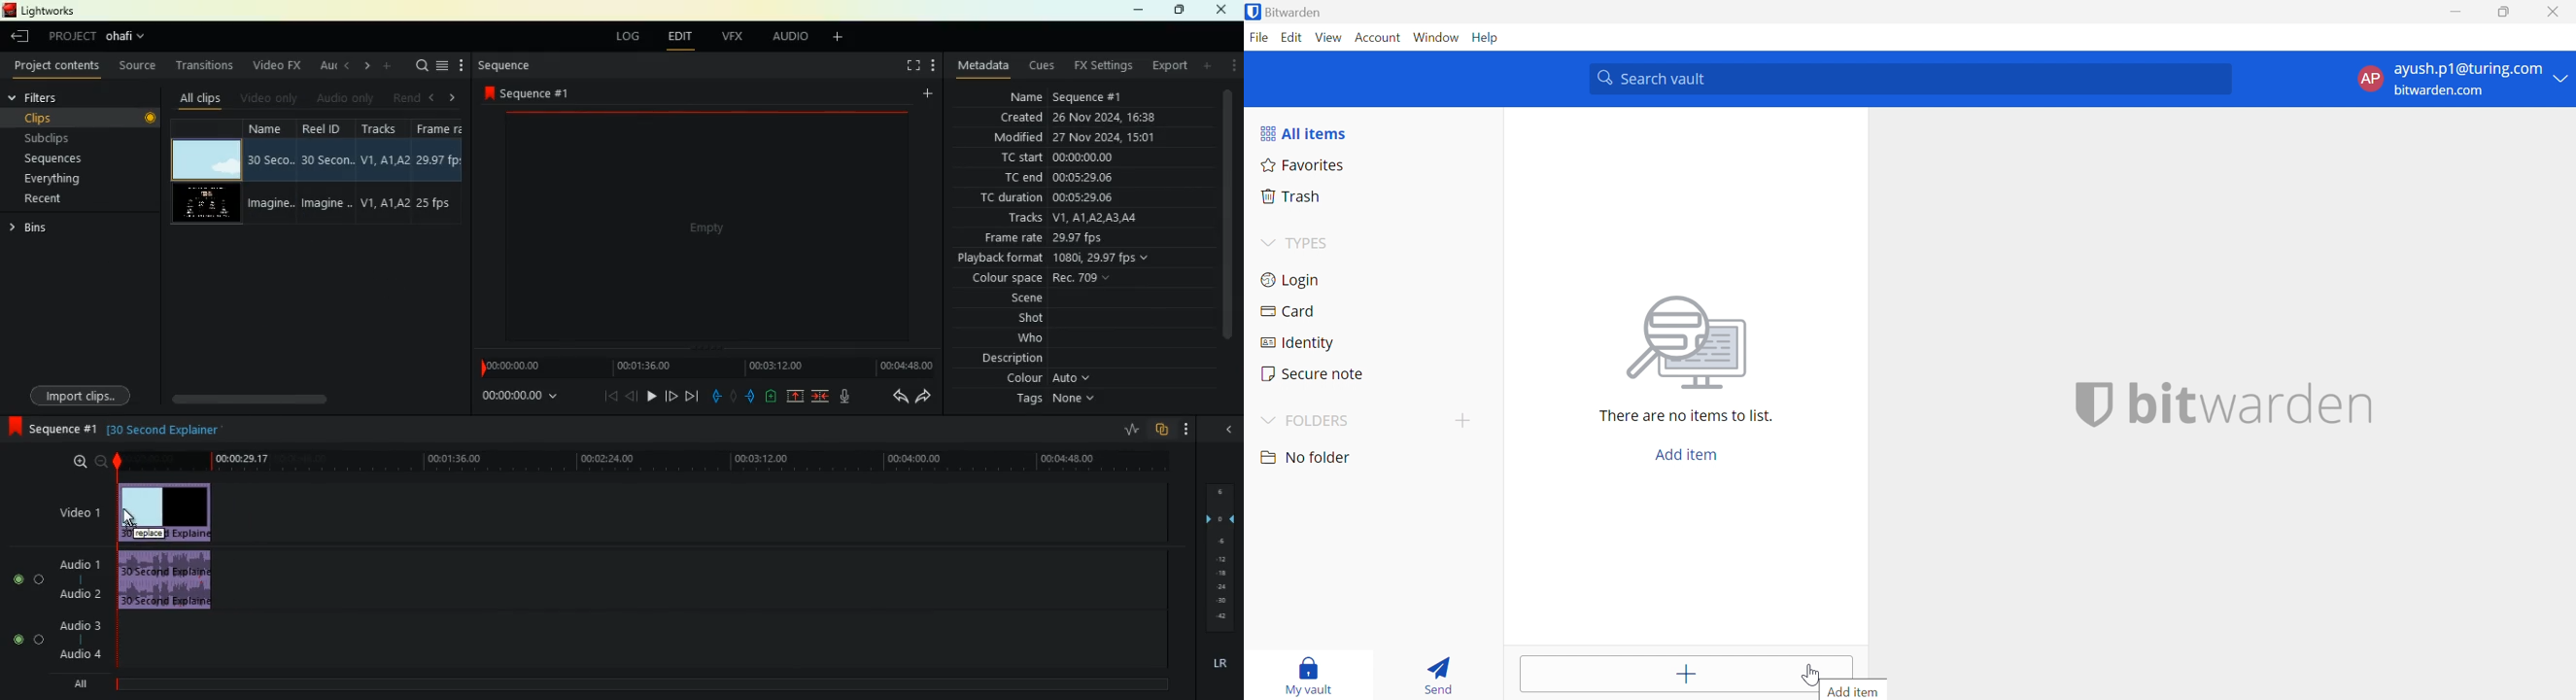  I want to click on Secure note, so click(1313, 373).